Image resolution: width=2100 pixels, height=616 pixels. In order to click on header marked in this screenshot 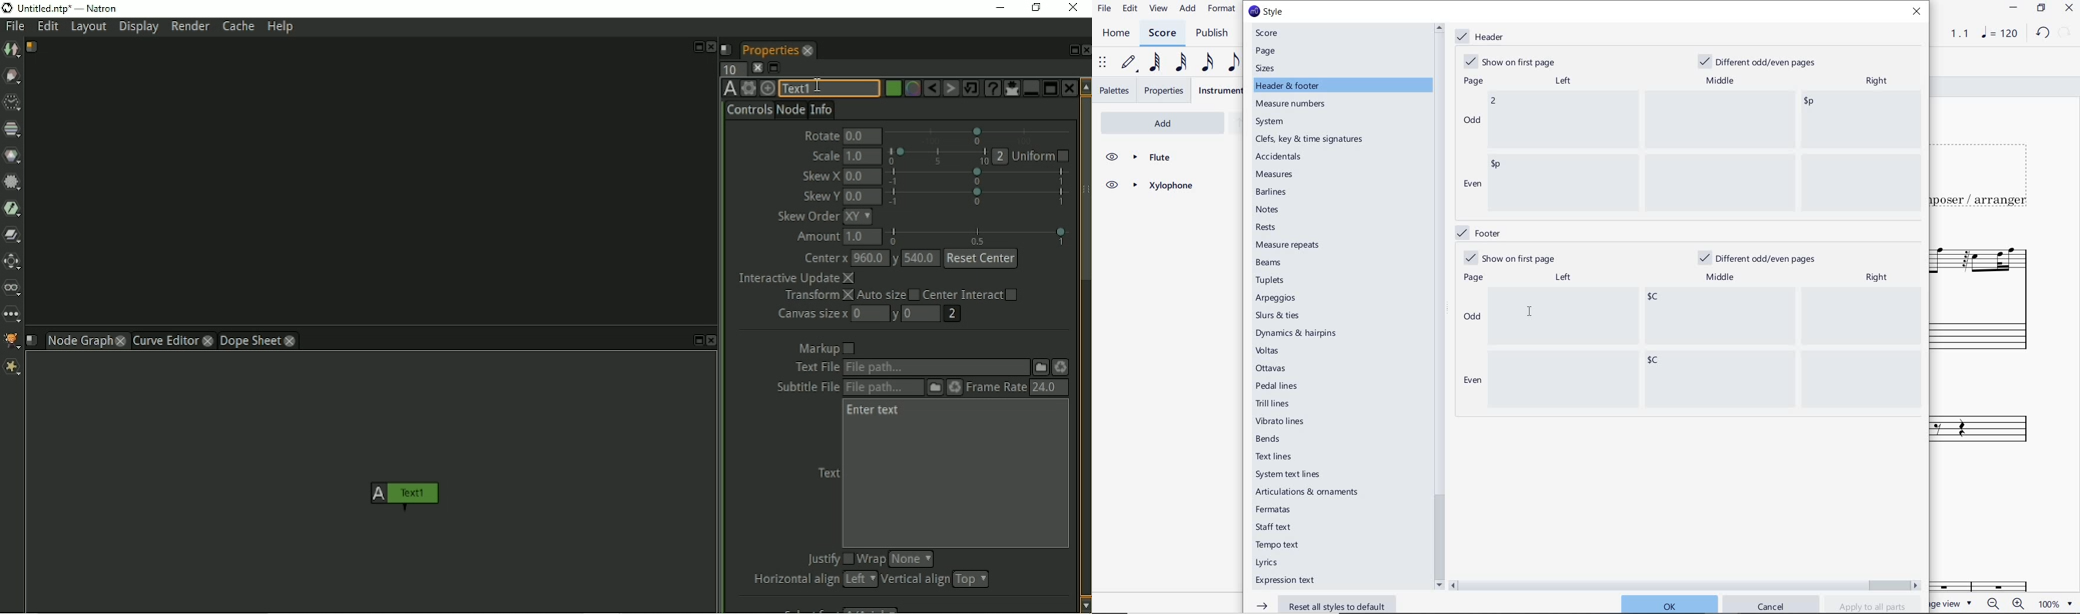, I will do `click(1483, 37)`.